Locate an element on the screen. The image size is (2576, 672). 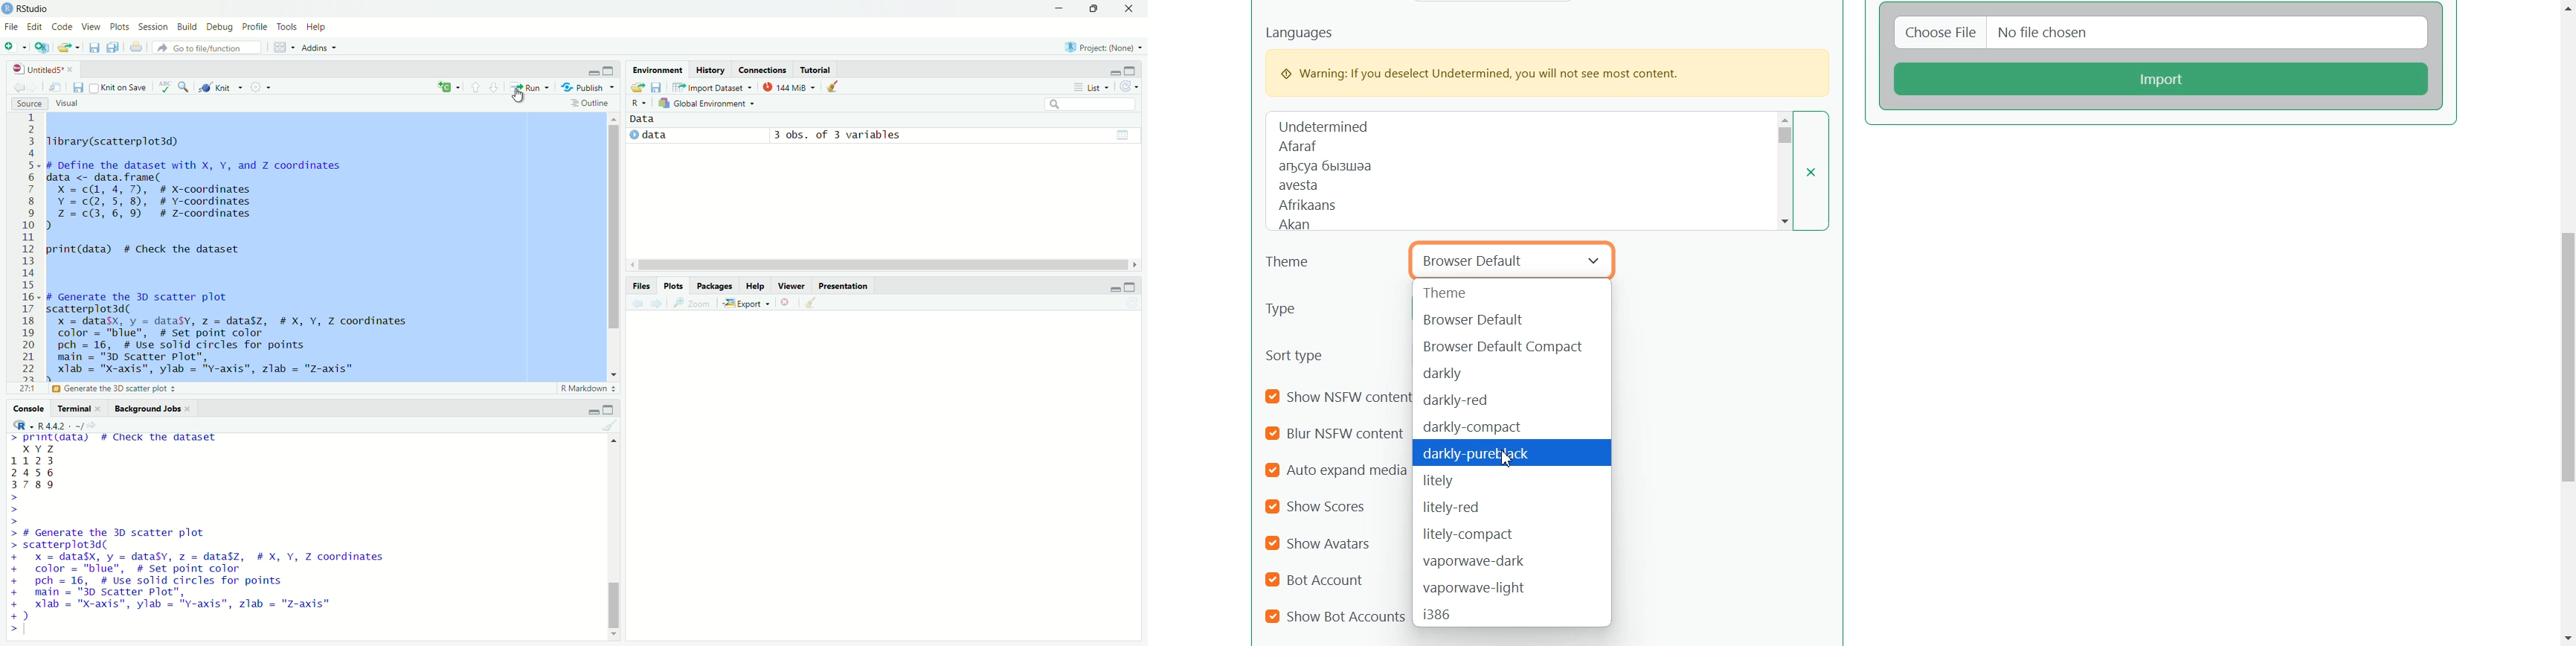
save current document is located at coordinates (77, 87).